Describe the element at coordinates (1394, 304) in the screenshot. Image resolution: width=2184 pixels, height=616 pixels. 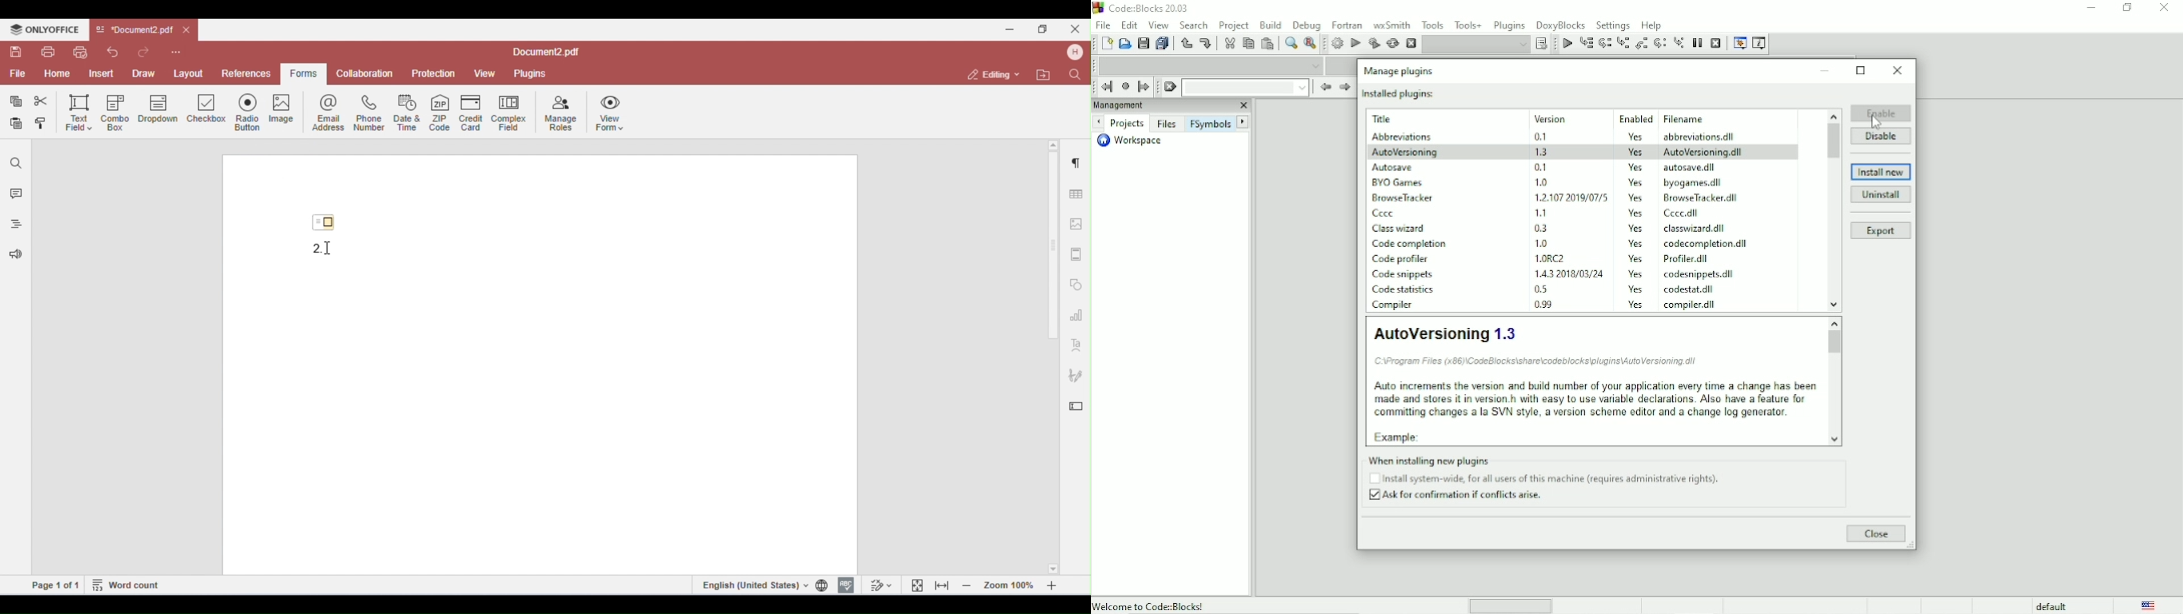
I see `plugin` at that location.